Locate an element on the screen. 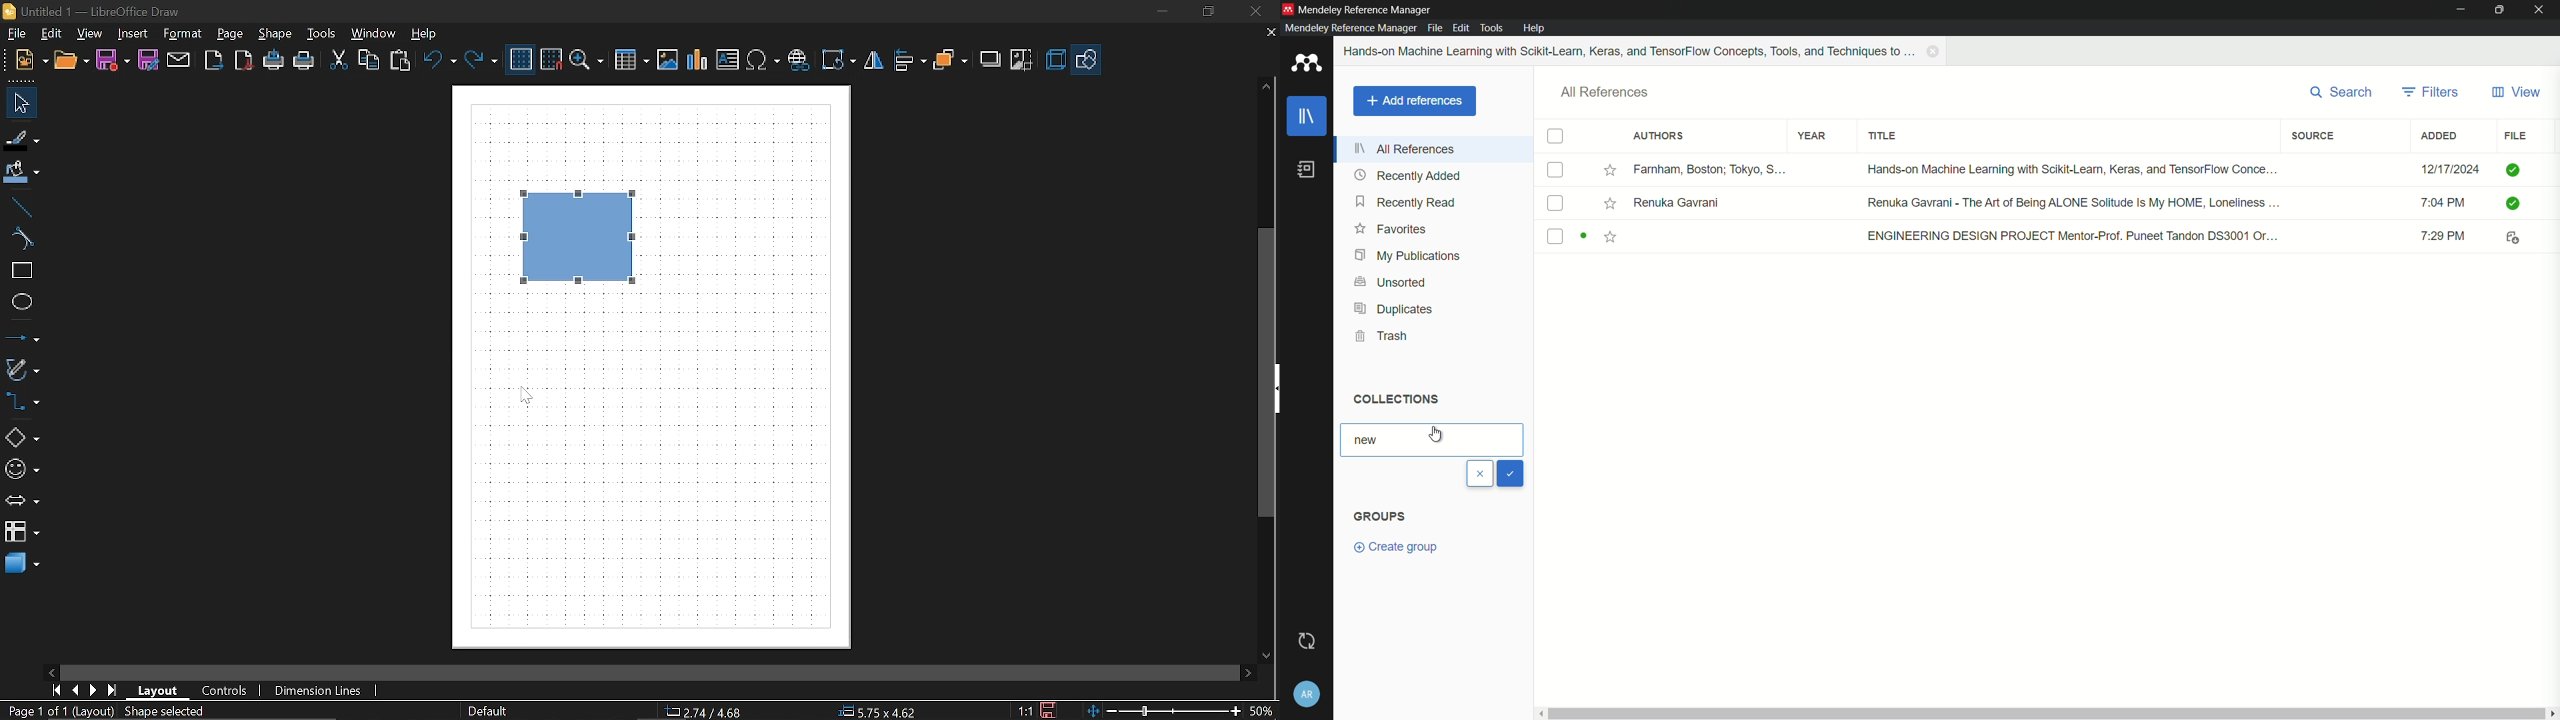  authors is located at coordinates (1657, 136).